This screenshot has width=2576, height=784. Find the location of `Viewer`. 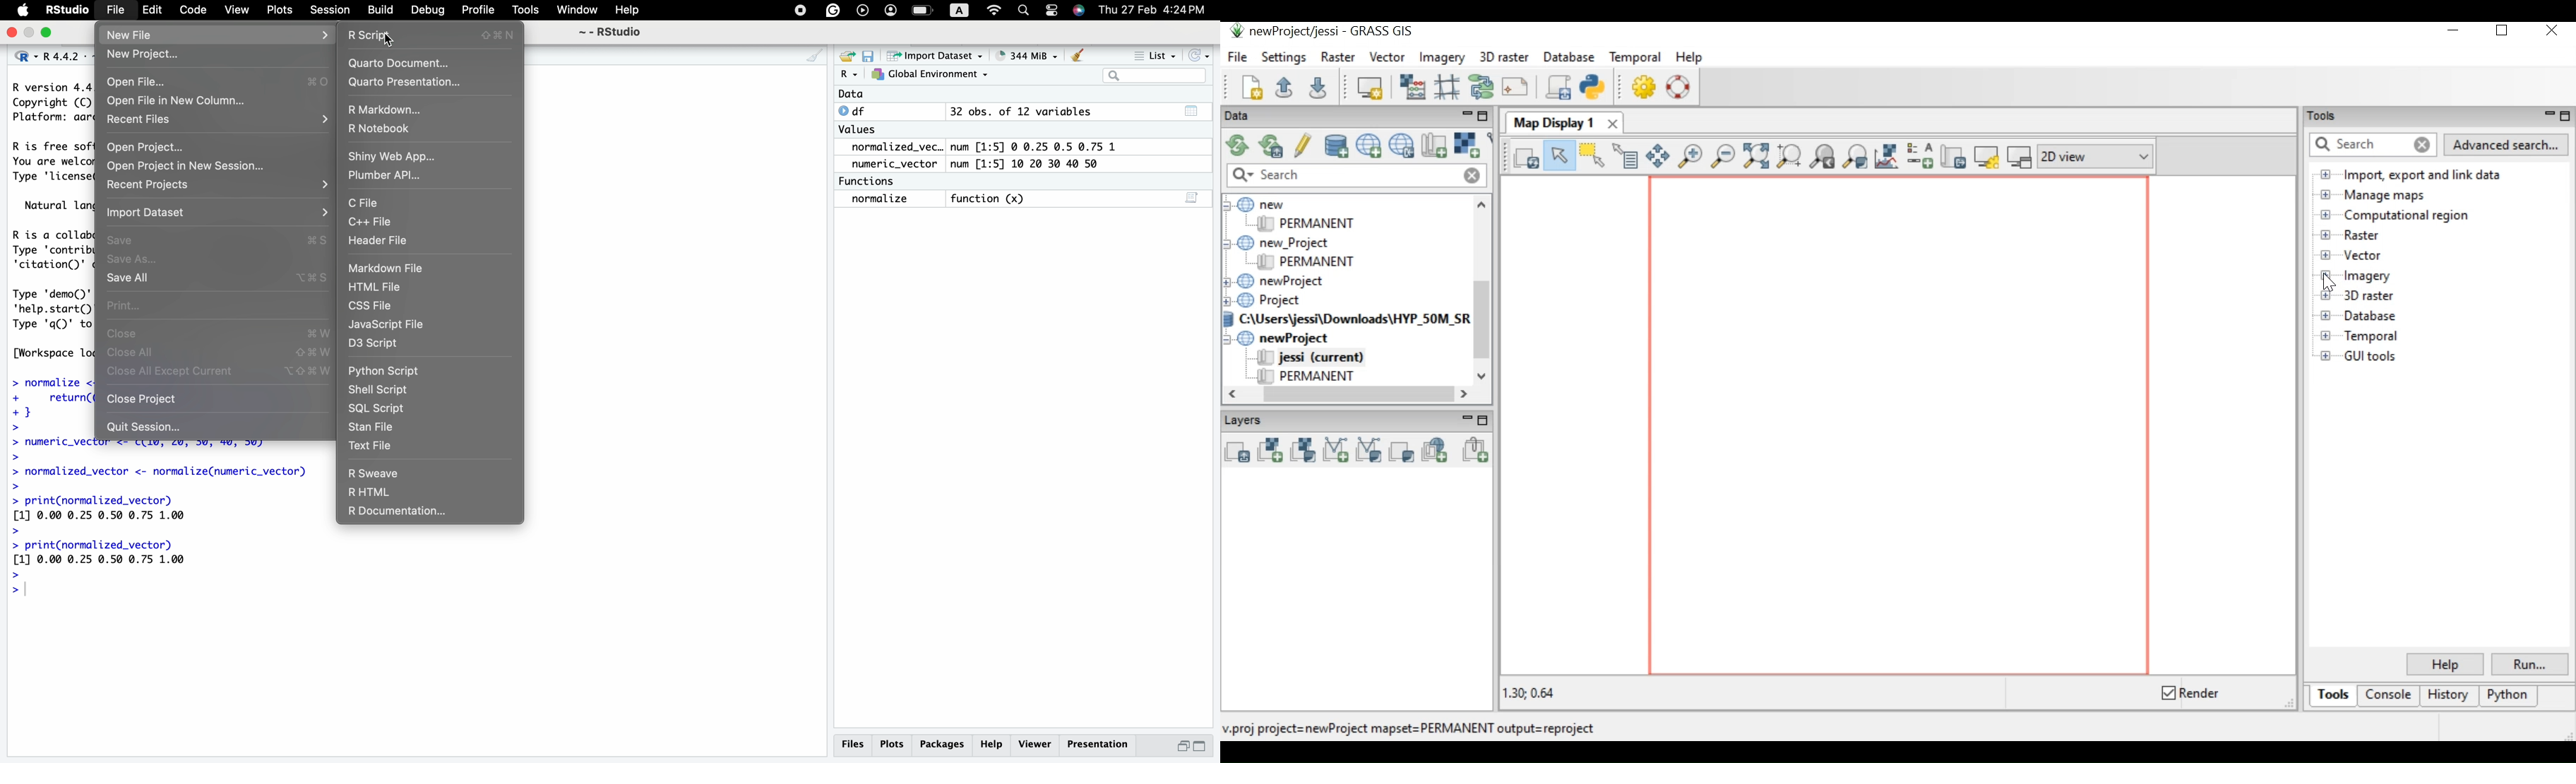

Viewer is located at coordinates (1035, 744).